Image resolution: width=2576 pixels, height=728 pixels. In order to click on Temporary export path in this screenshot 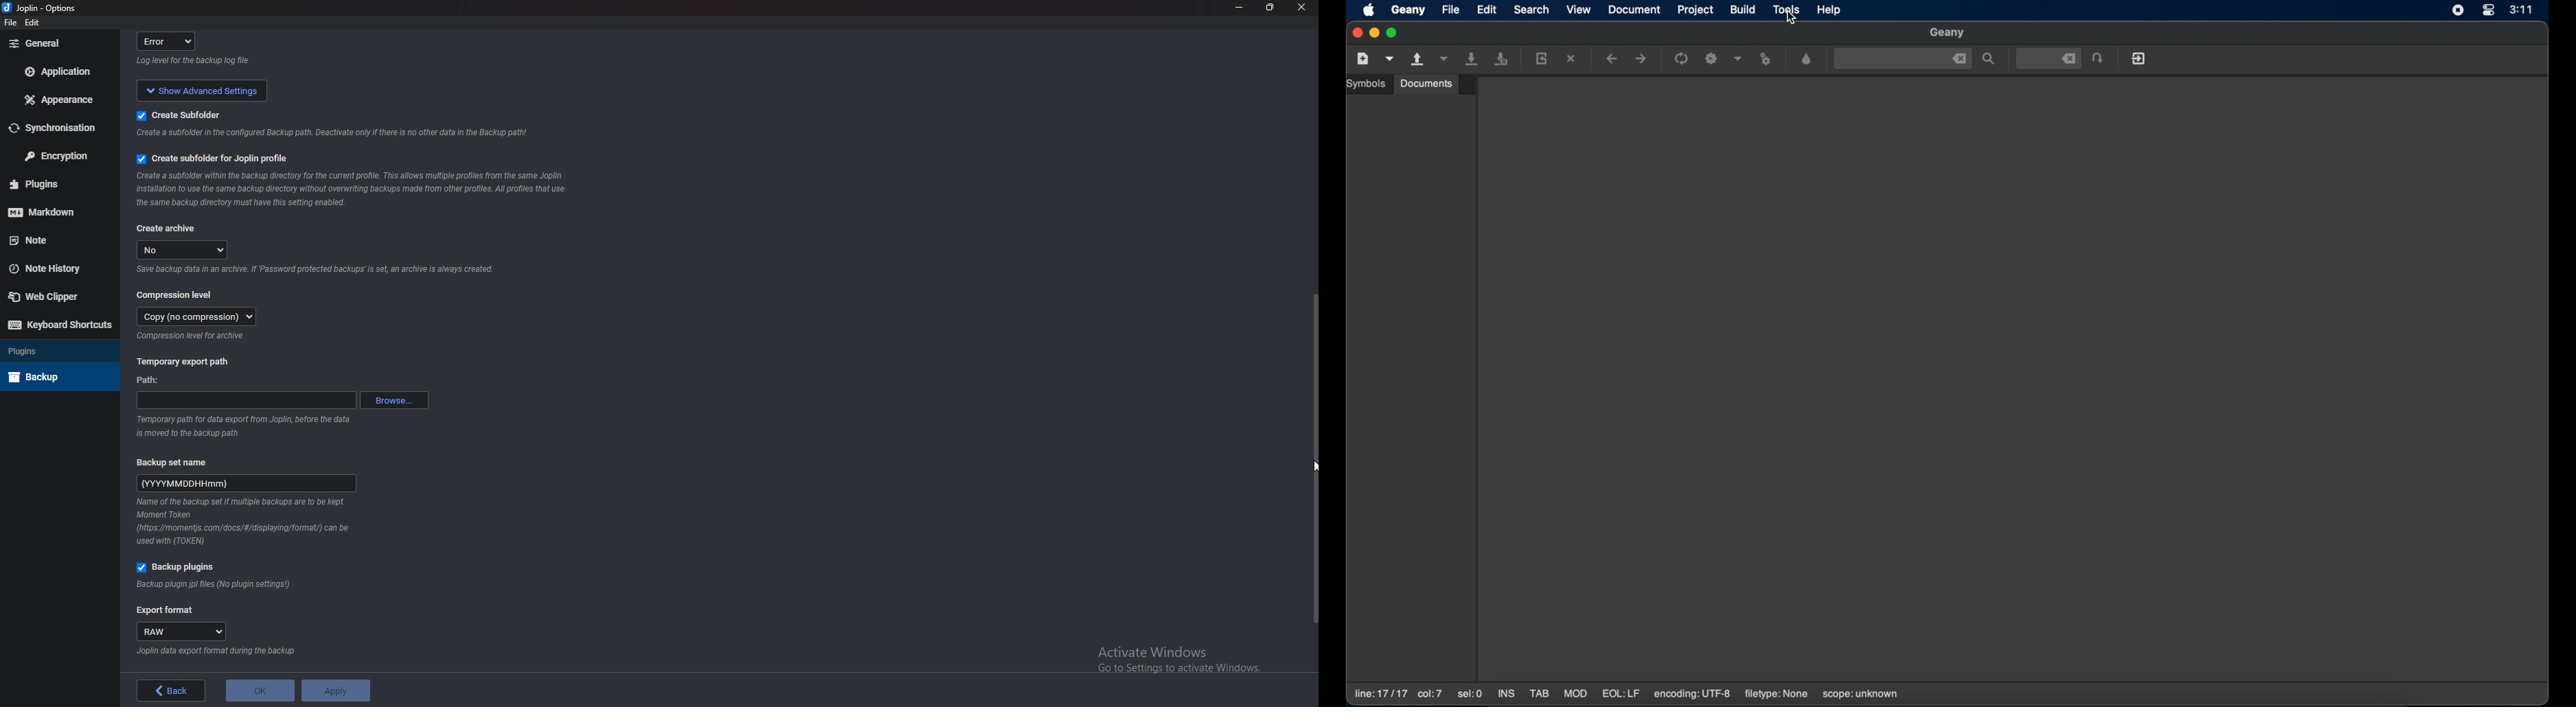, I will do `click(184, 361)`.